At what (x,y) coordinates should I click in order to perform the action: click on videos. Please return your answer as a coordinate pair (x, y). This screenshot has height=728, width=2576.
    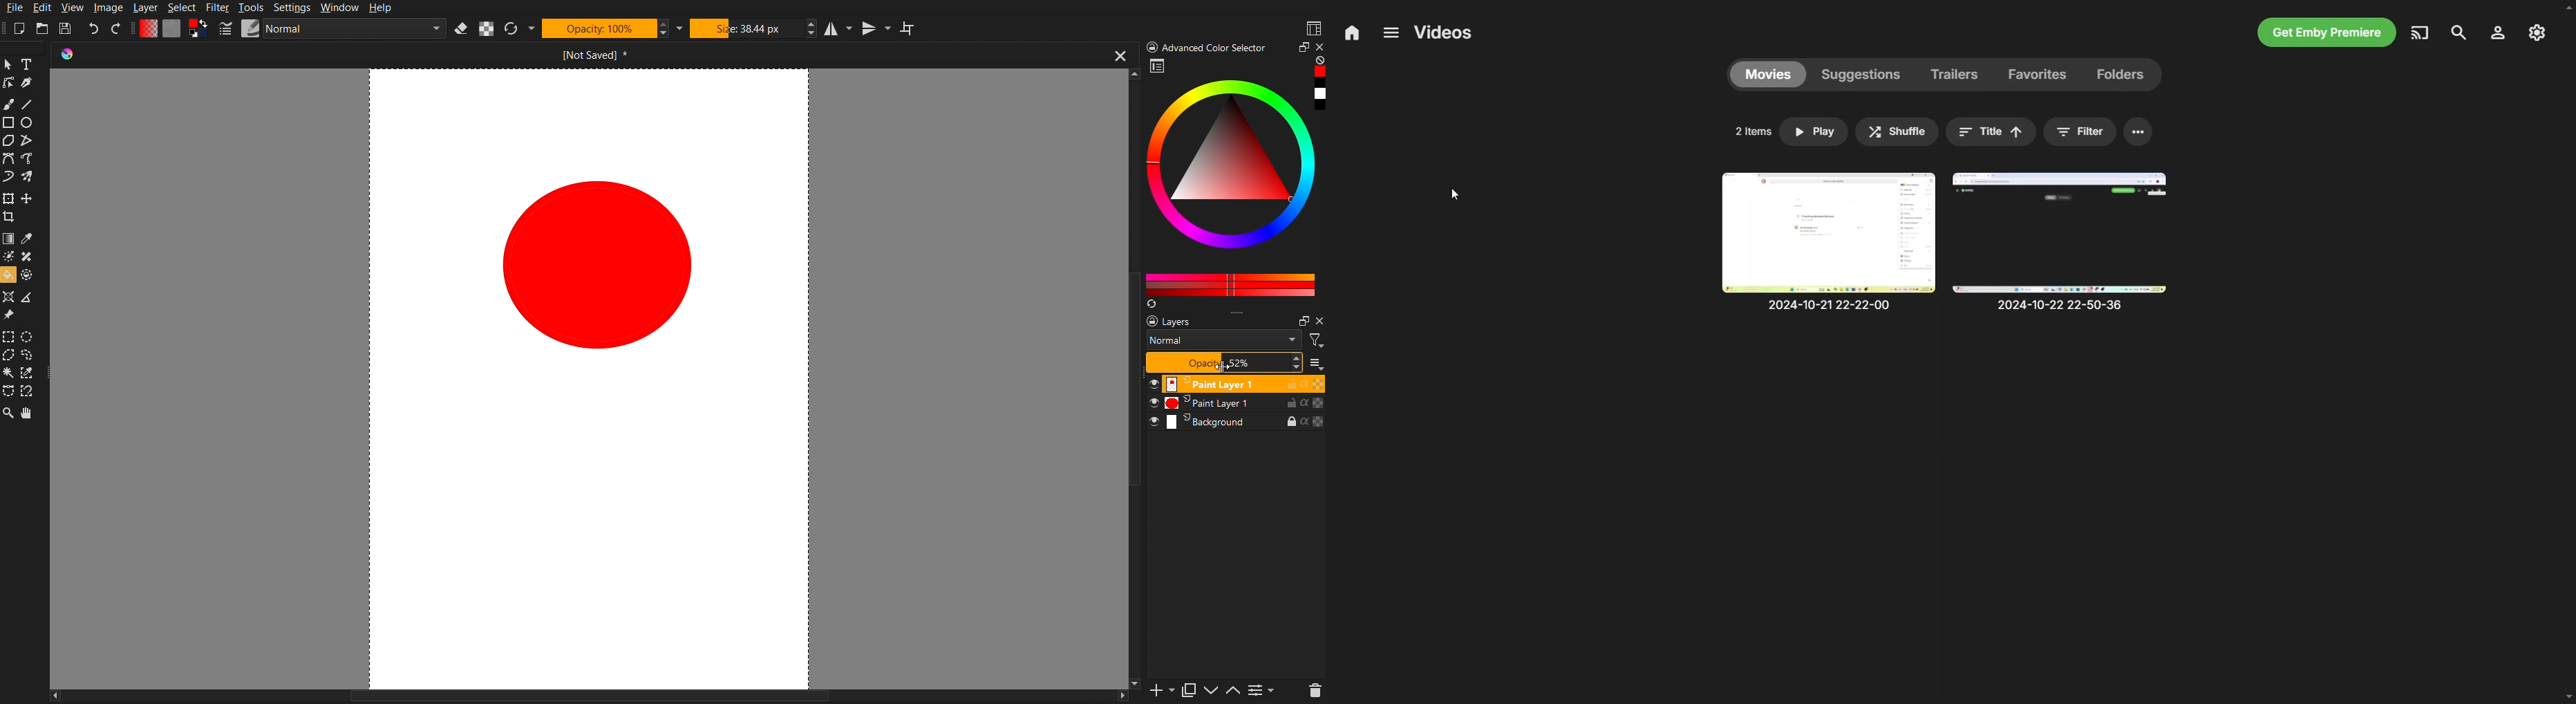
    Looking at the image, I should click on (1444, 32).